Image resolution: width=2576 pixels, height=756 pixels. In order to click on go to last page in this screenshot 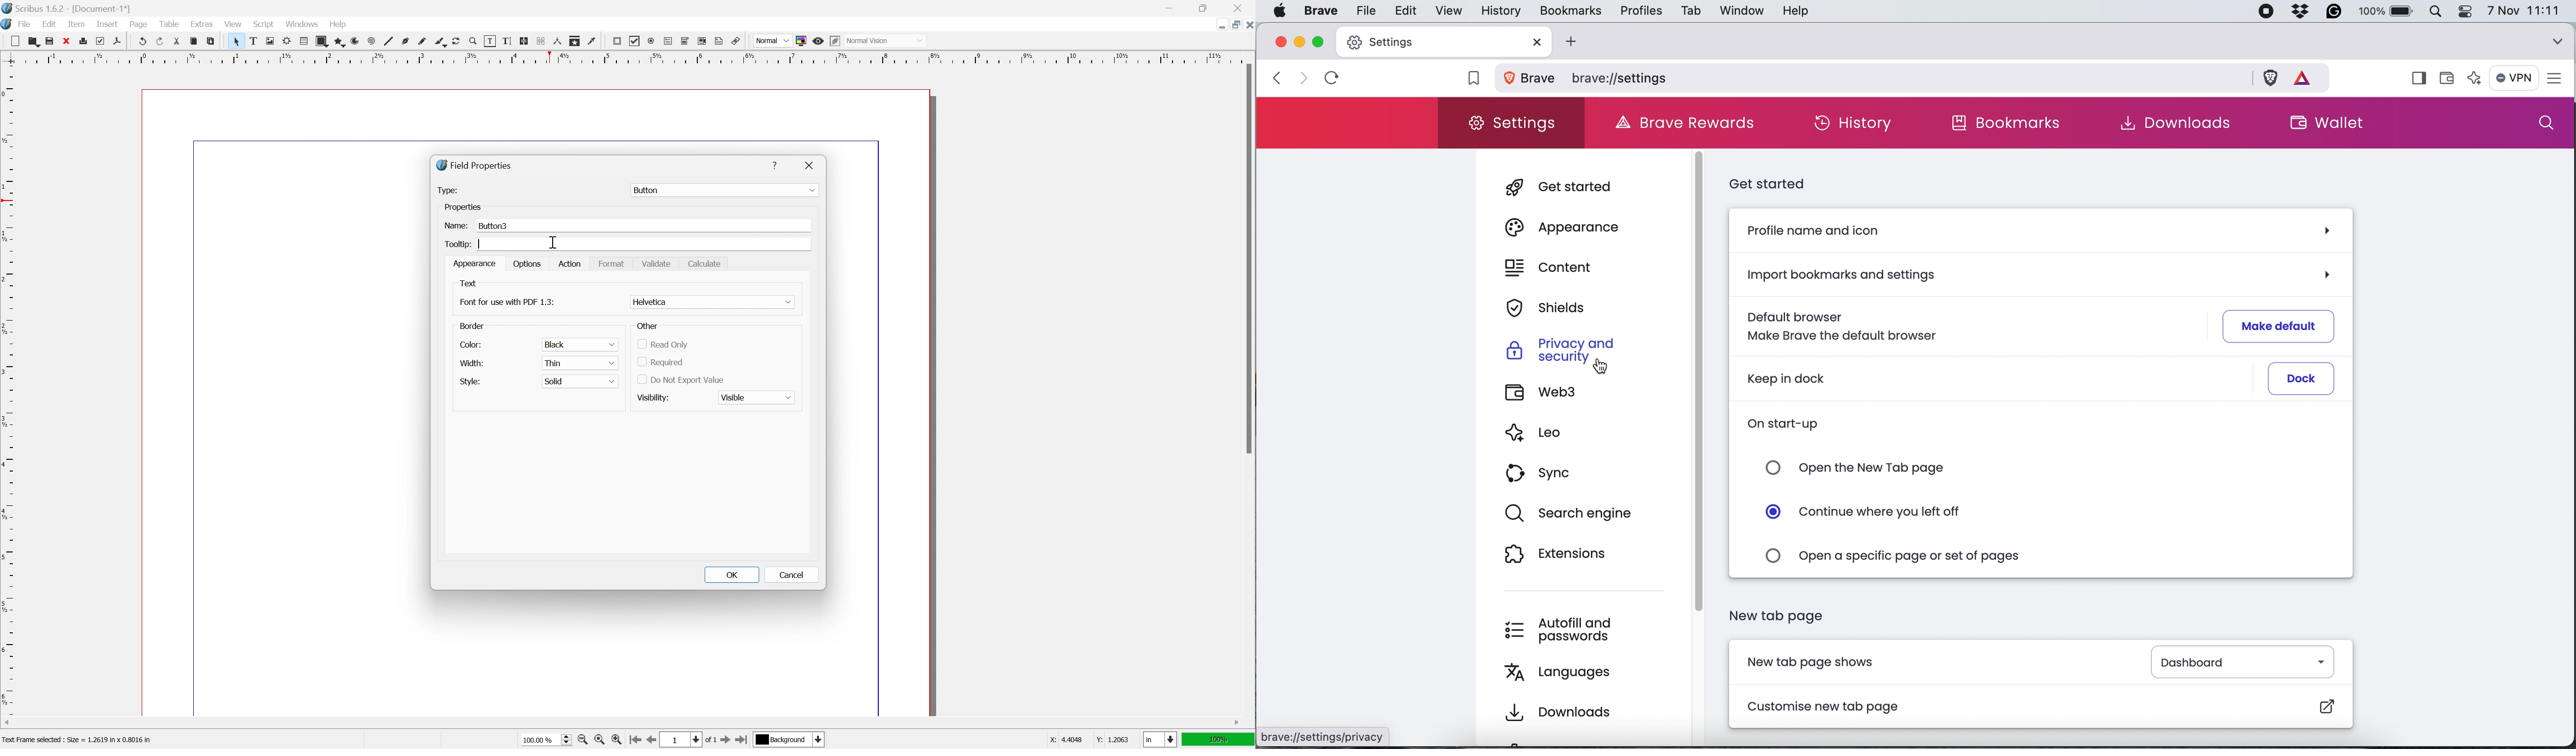, I will do `click(741, 742)`.